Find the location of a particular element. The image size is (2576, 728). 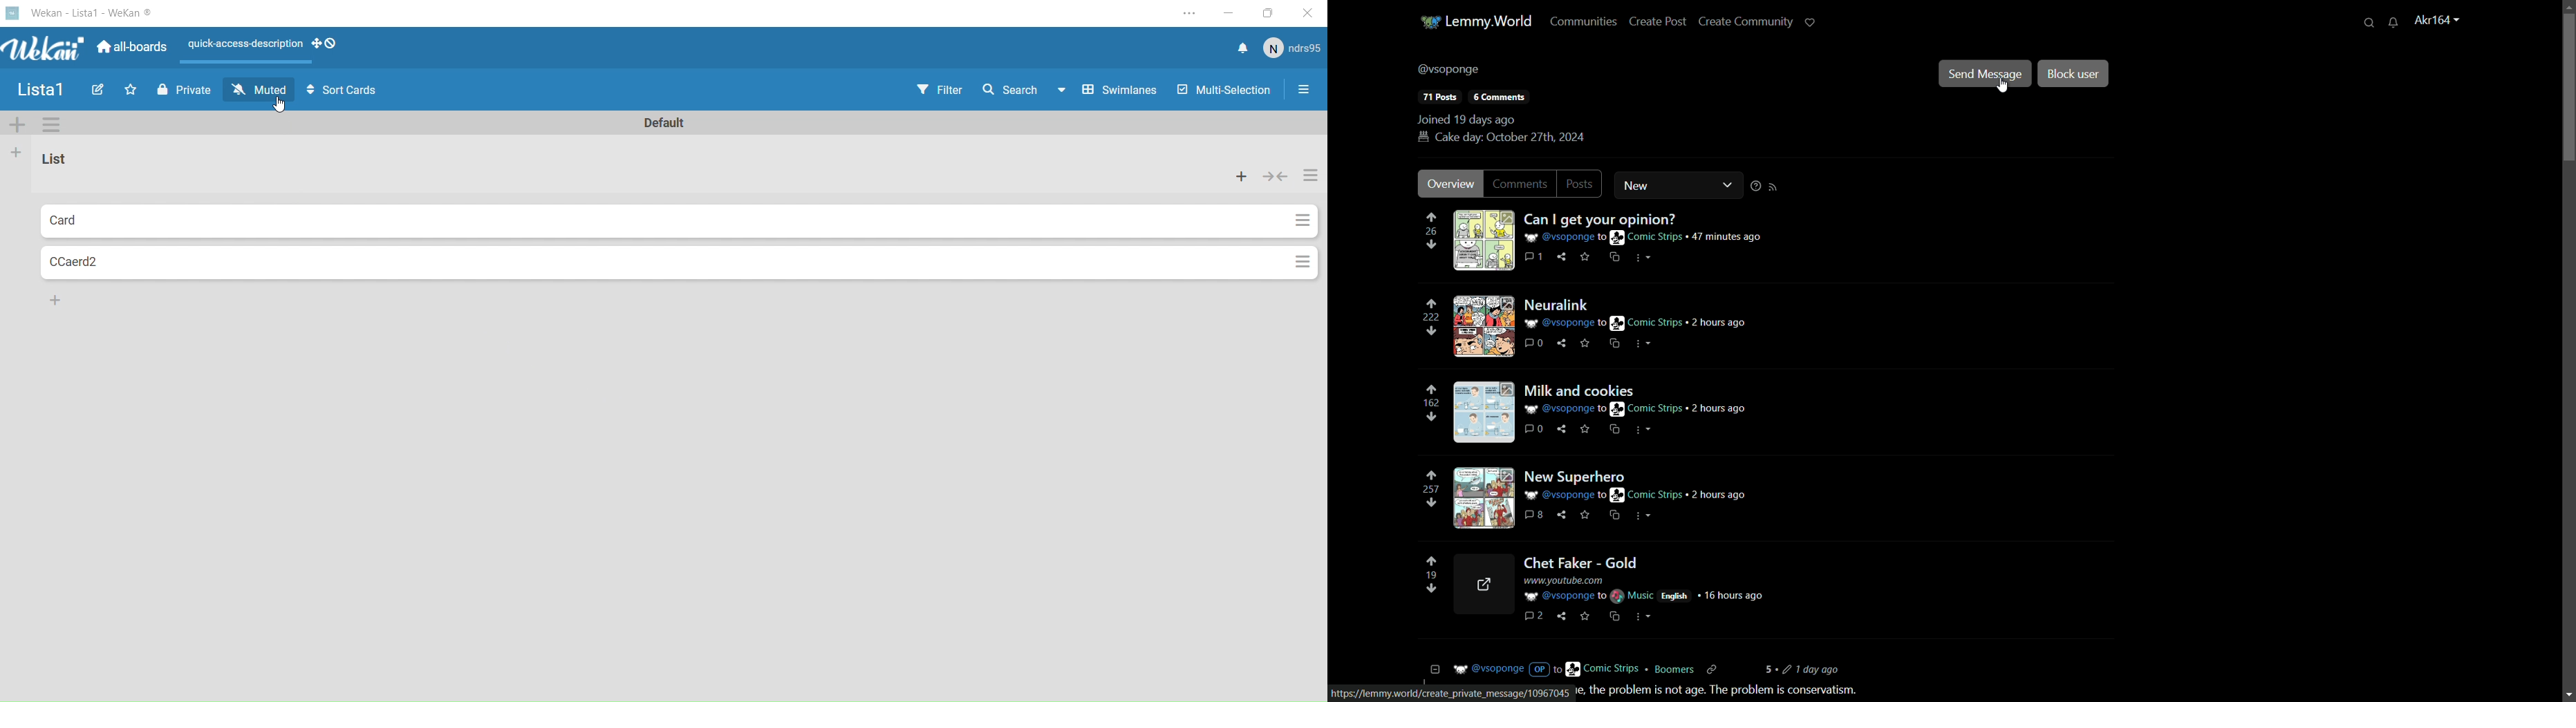

upvote is located at coordinates (1431, 218).